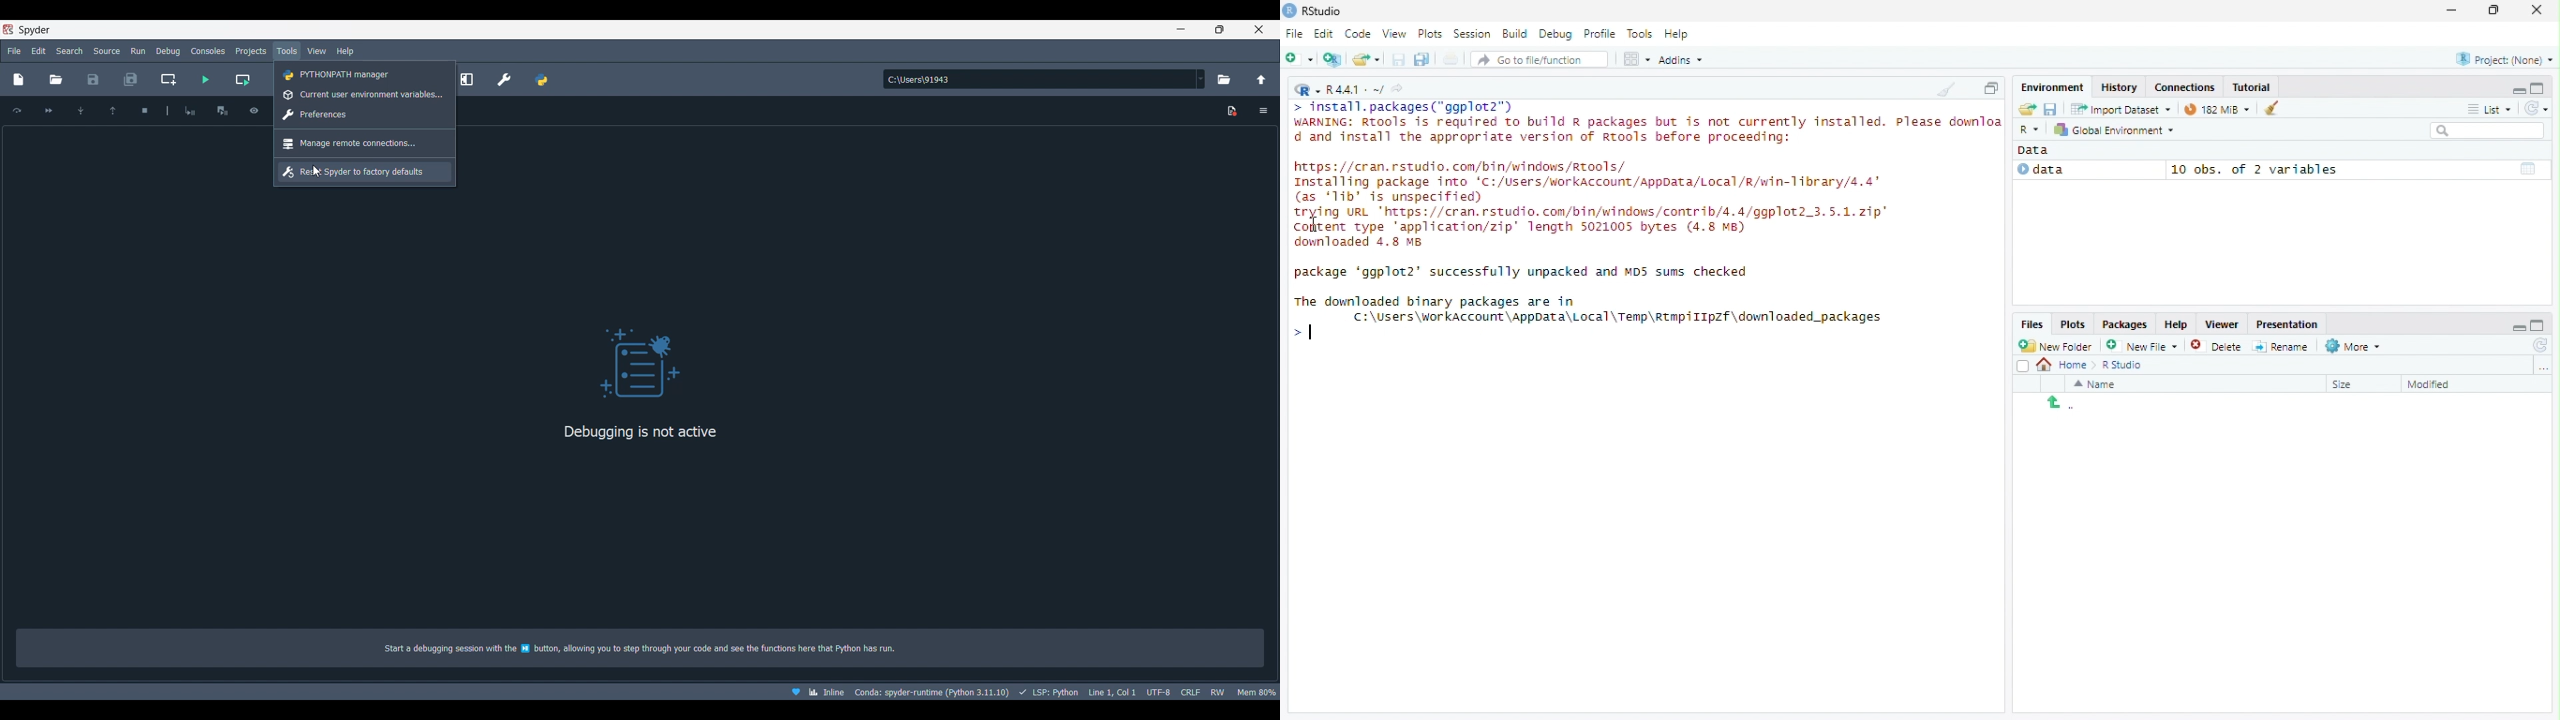  Describe the element at coordinates (1603, 34) in the screenshot. I see `Profile` at that location.